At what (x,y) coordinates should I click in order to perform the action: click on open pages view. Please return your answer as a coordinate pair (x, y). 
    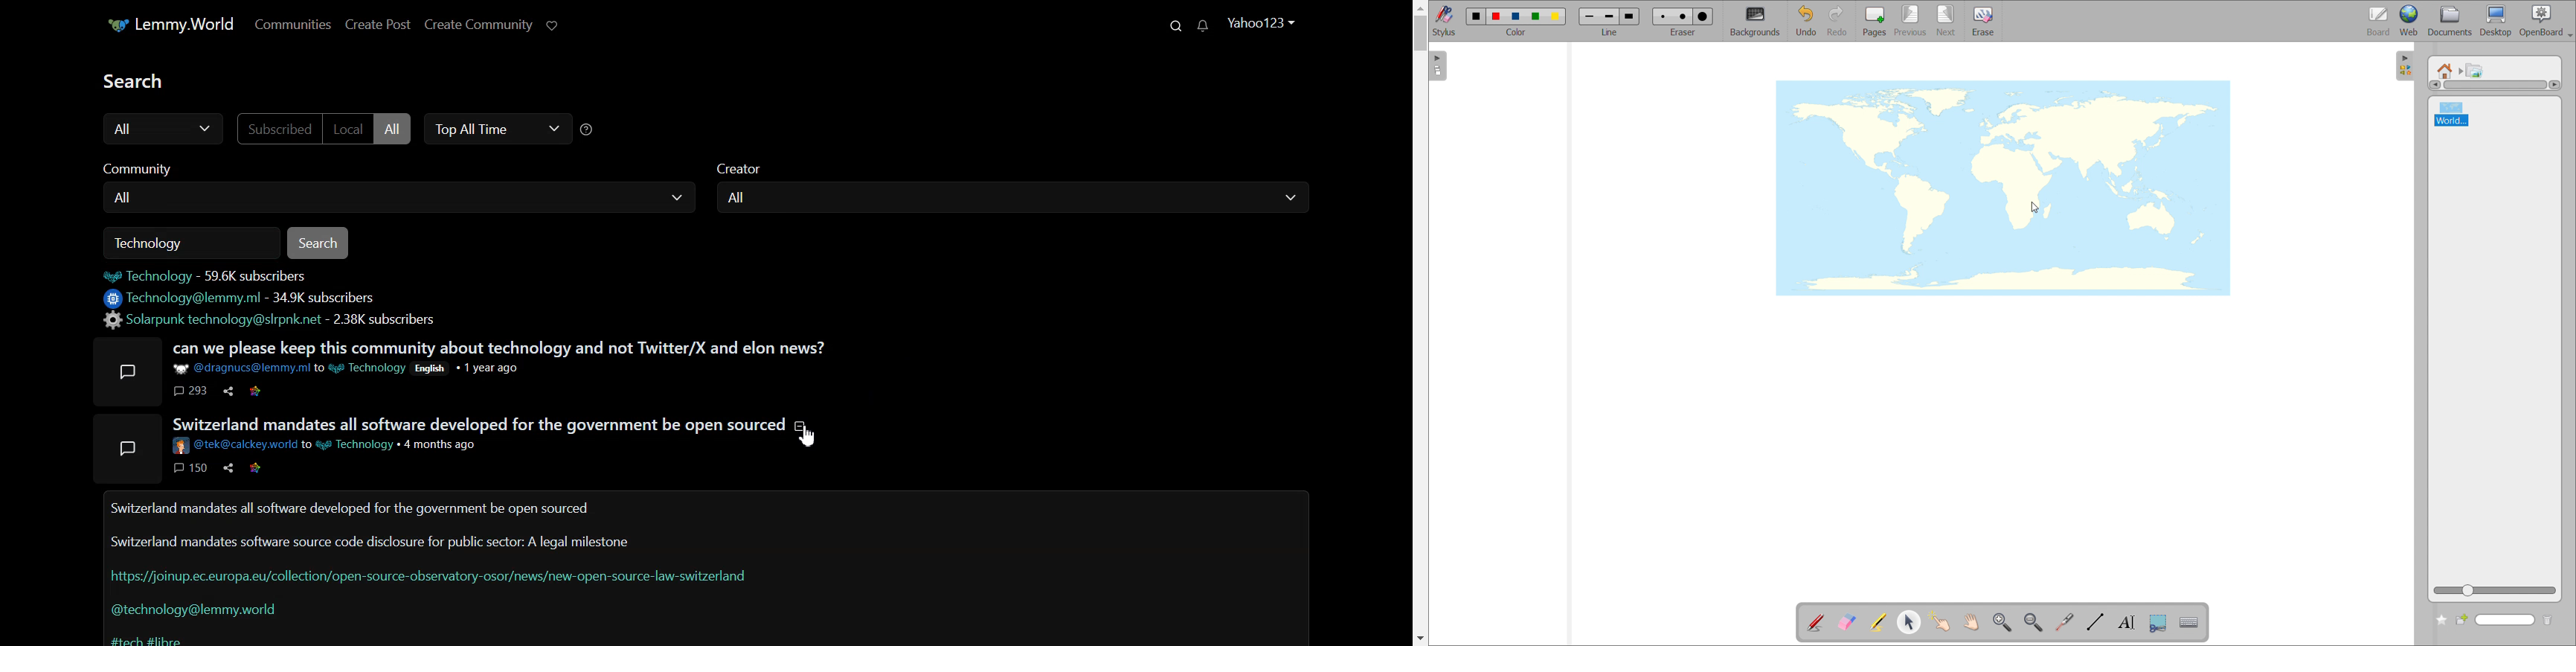
    Looking at the image, I should click on (1437, 66).